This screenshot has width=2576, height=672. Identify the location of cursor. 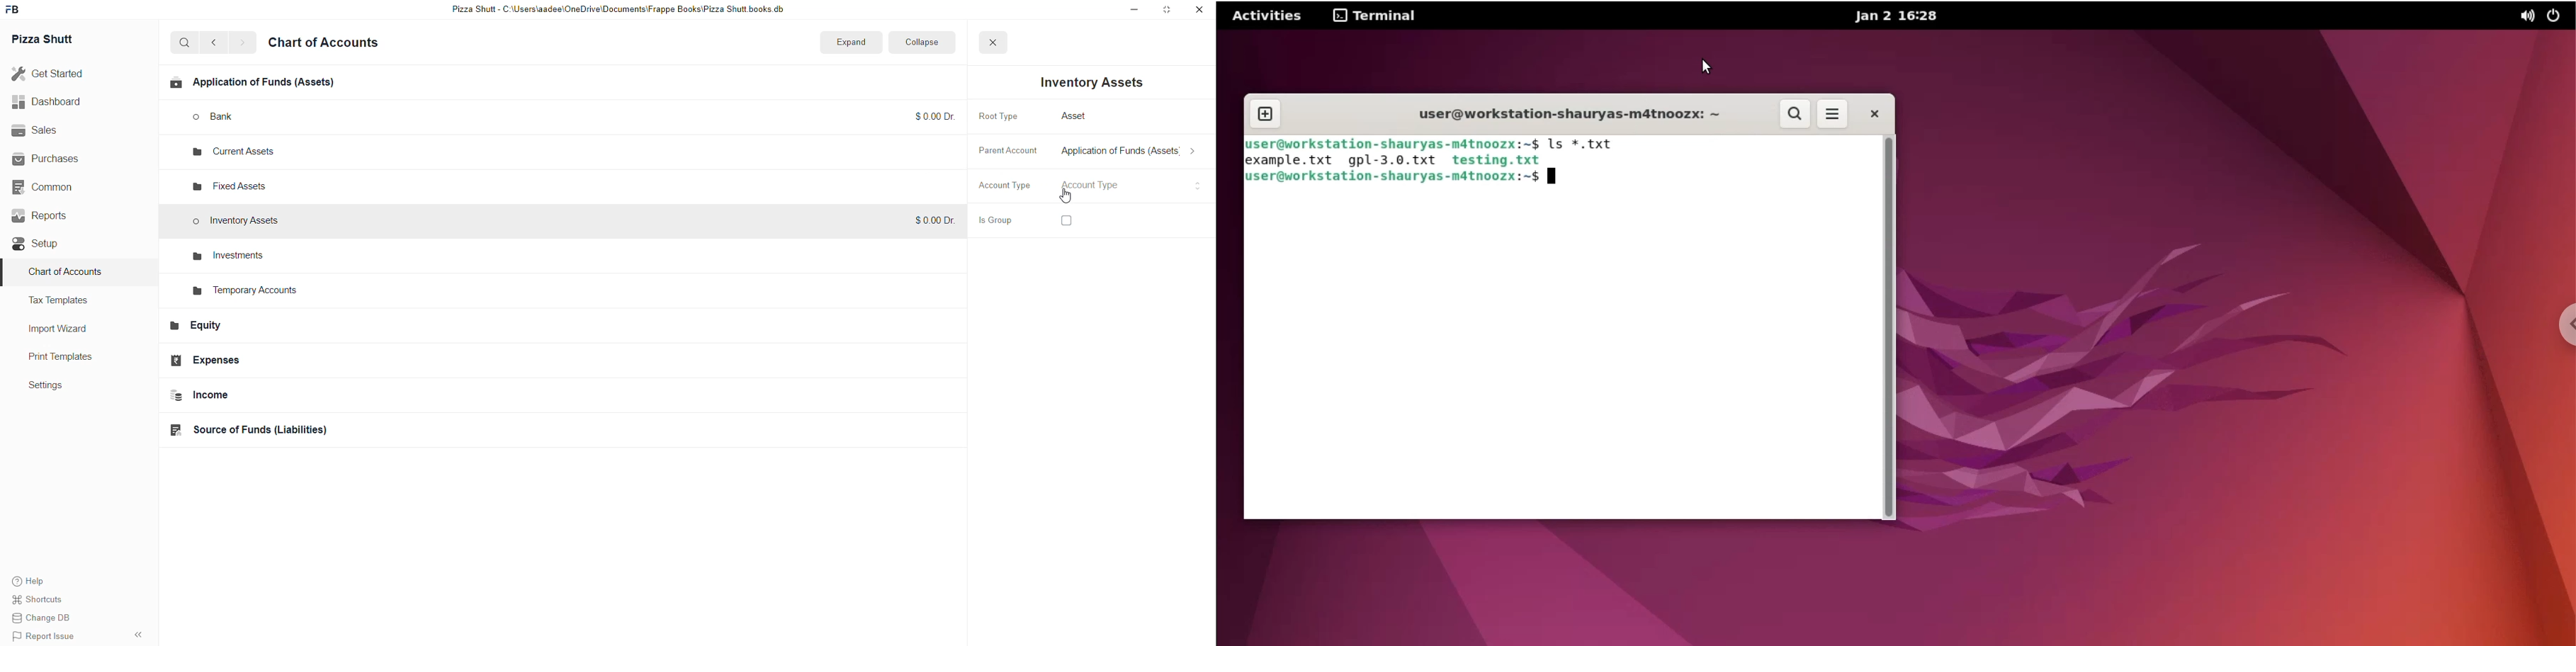
(1063, 198).